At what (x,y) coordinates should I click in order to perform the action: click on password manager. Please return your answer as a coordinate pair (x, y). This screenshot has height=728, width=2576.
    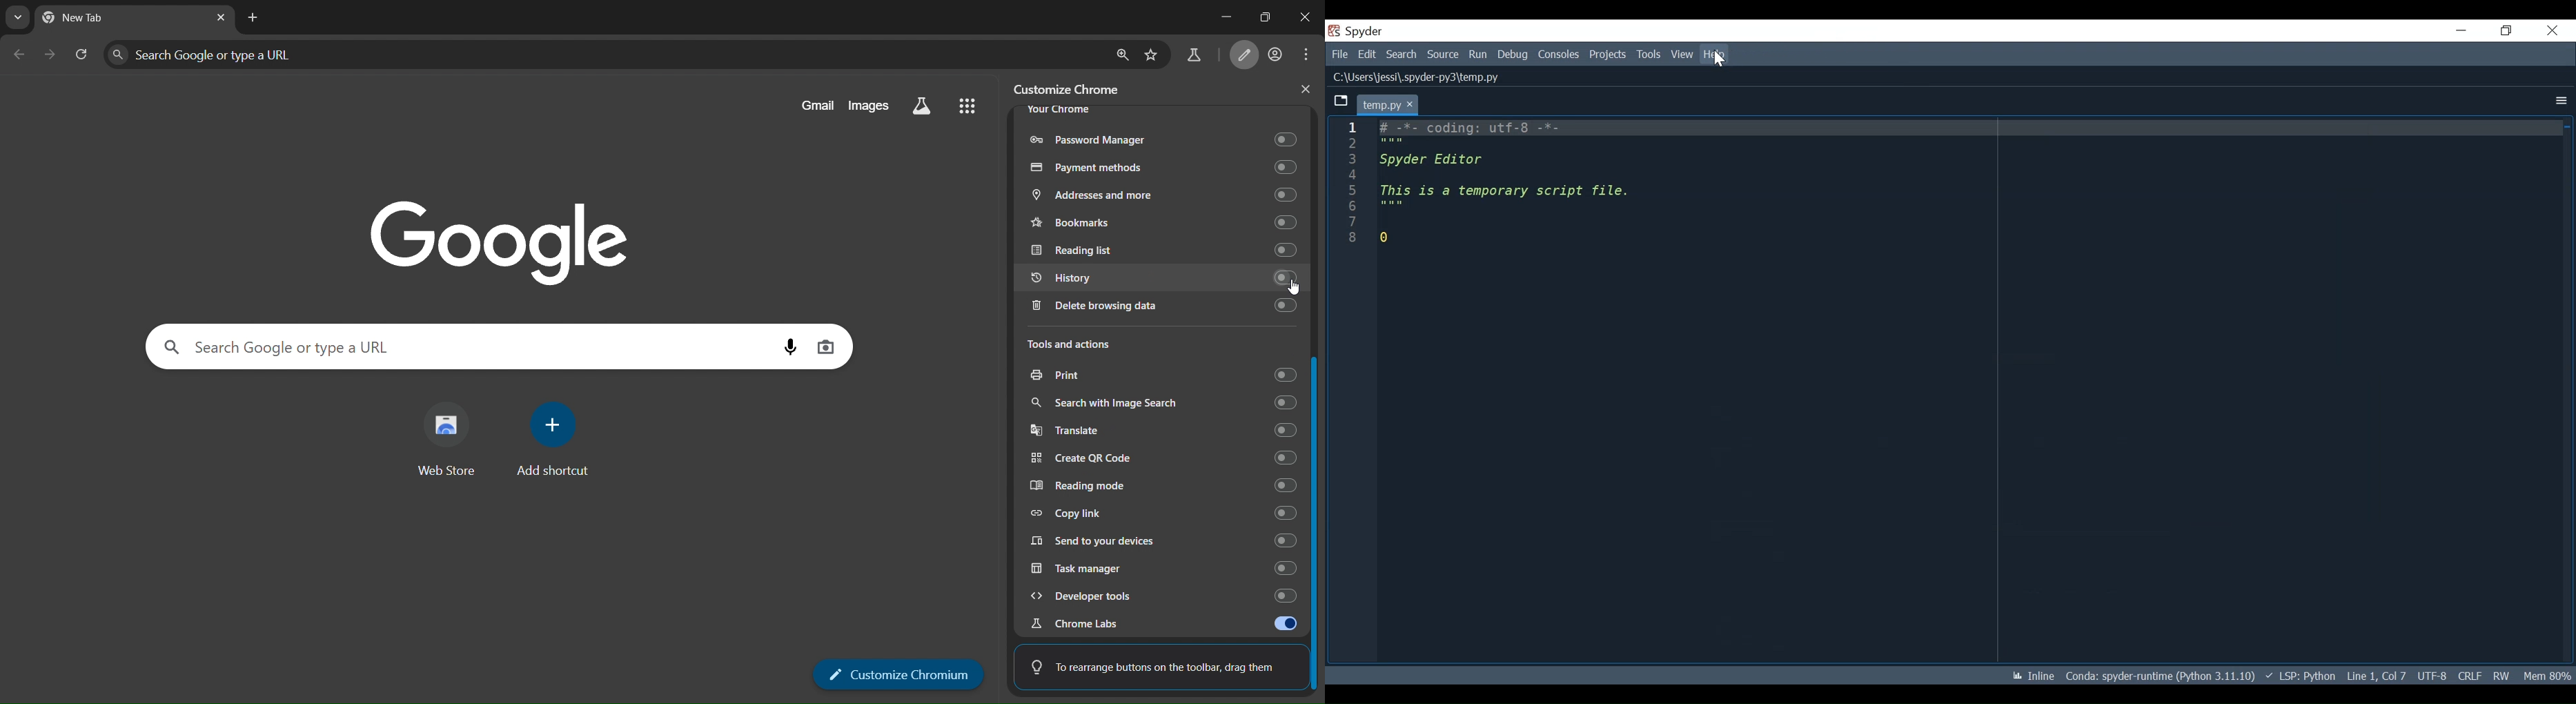
    Looking at the image, I should click on (1161, 137).